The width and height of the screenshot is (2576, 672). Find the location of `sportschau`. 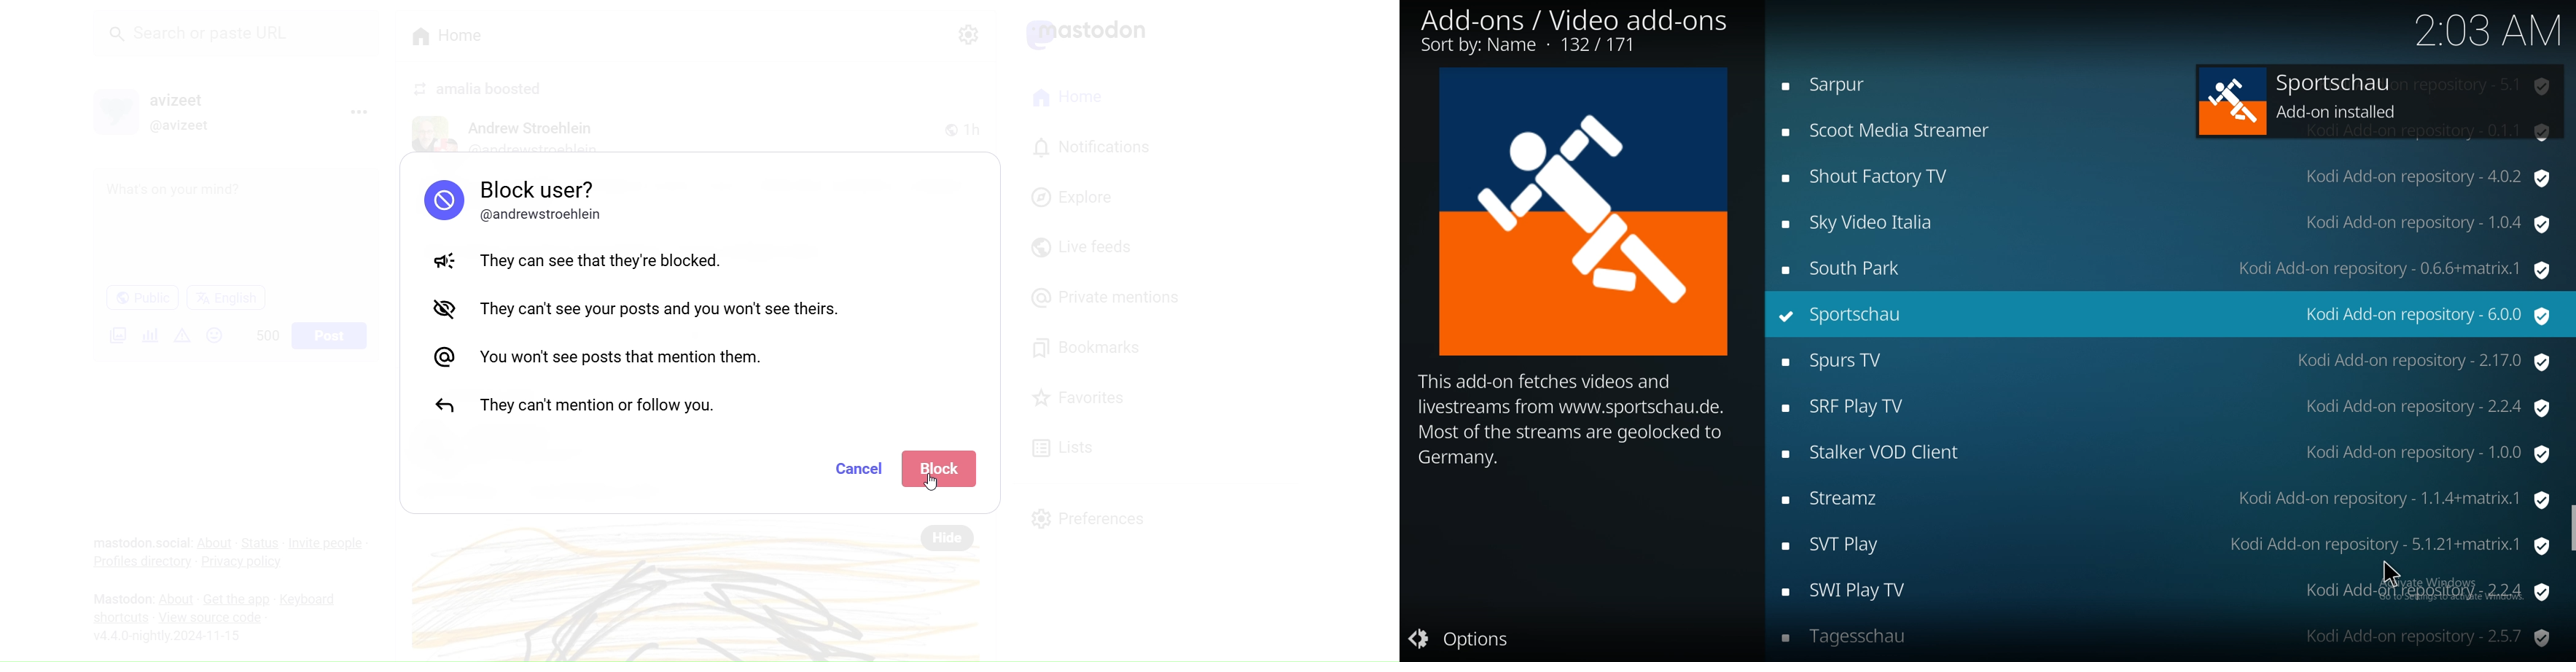

sportschau is located at coordinates (2163, 315).